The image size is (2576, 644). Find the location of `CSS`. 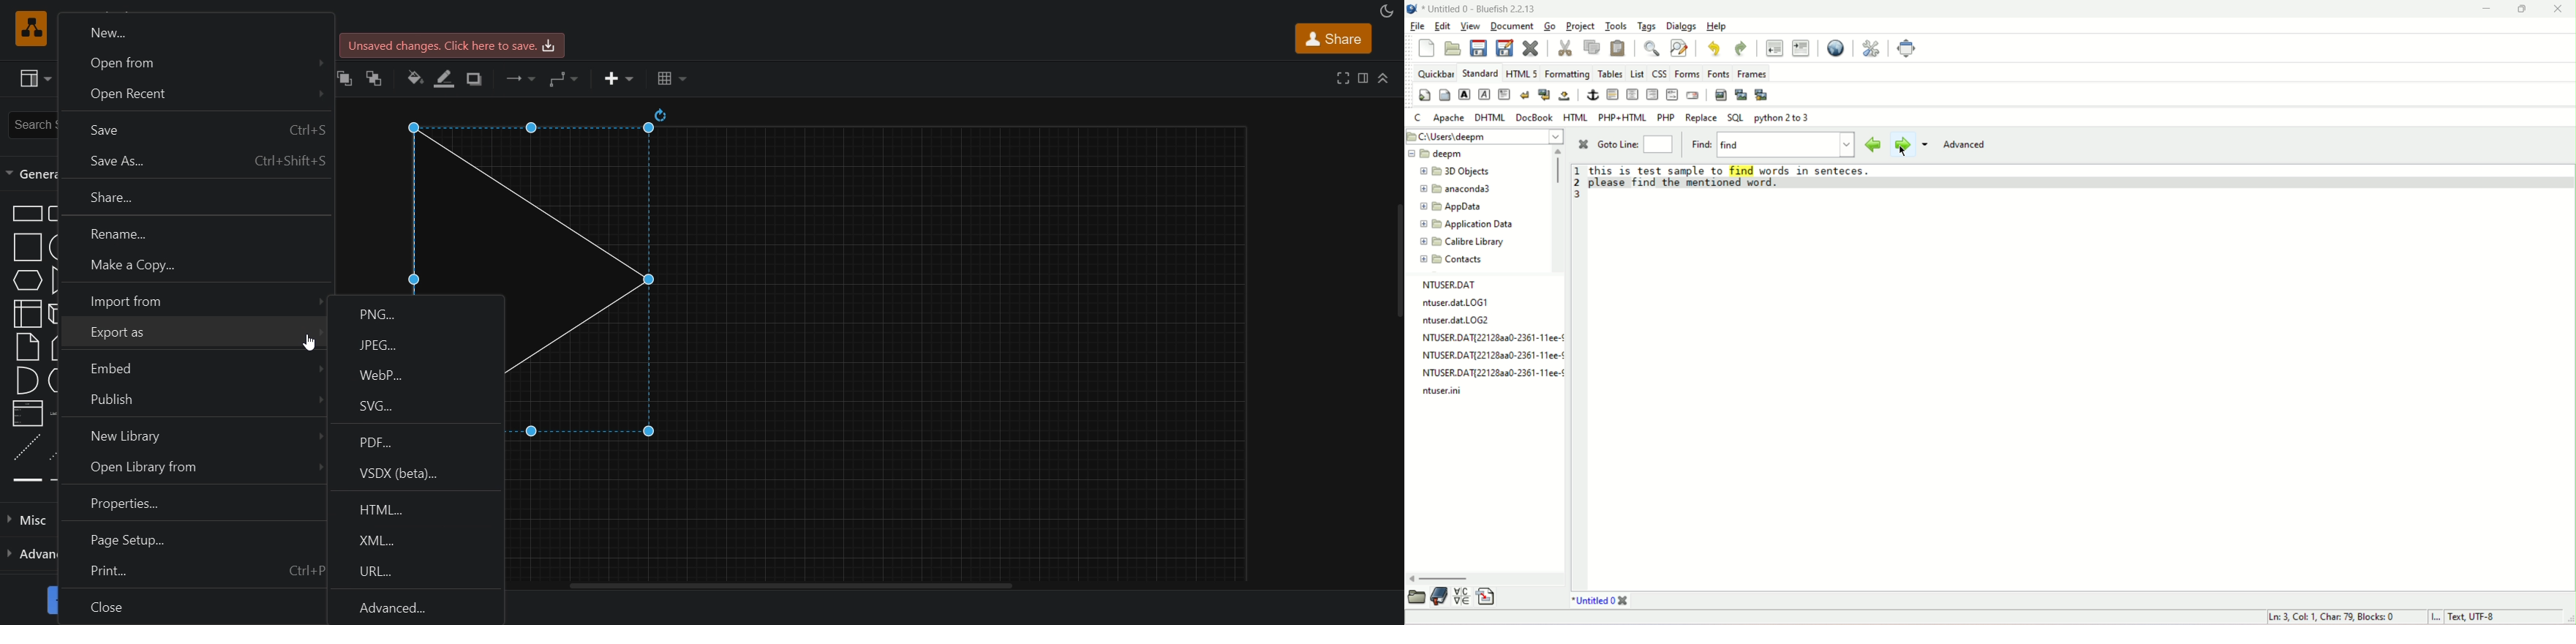

CSS is located at coordinates (1657, 74).